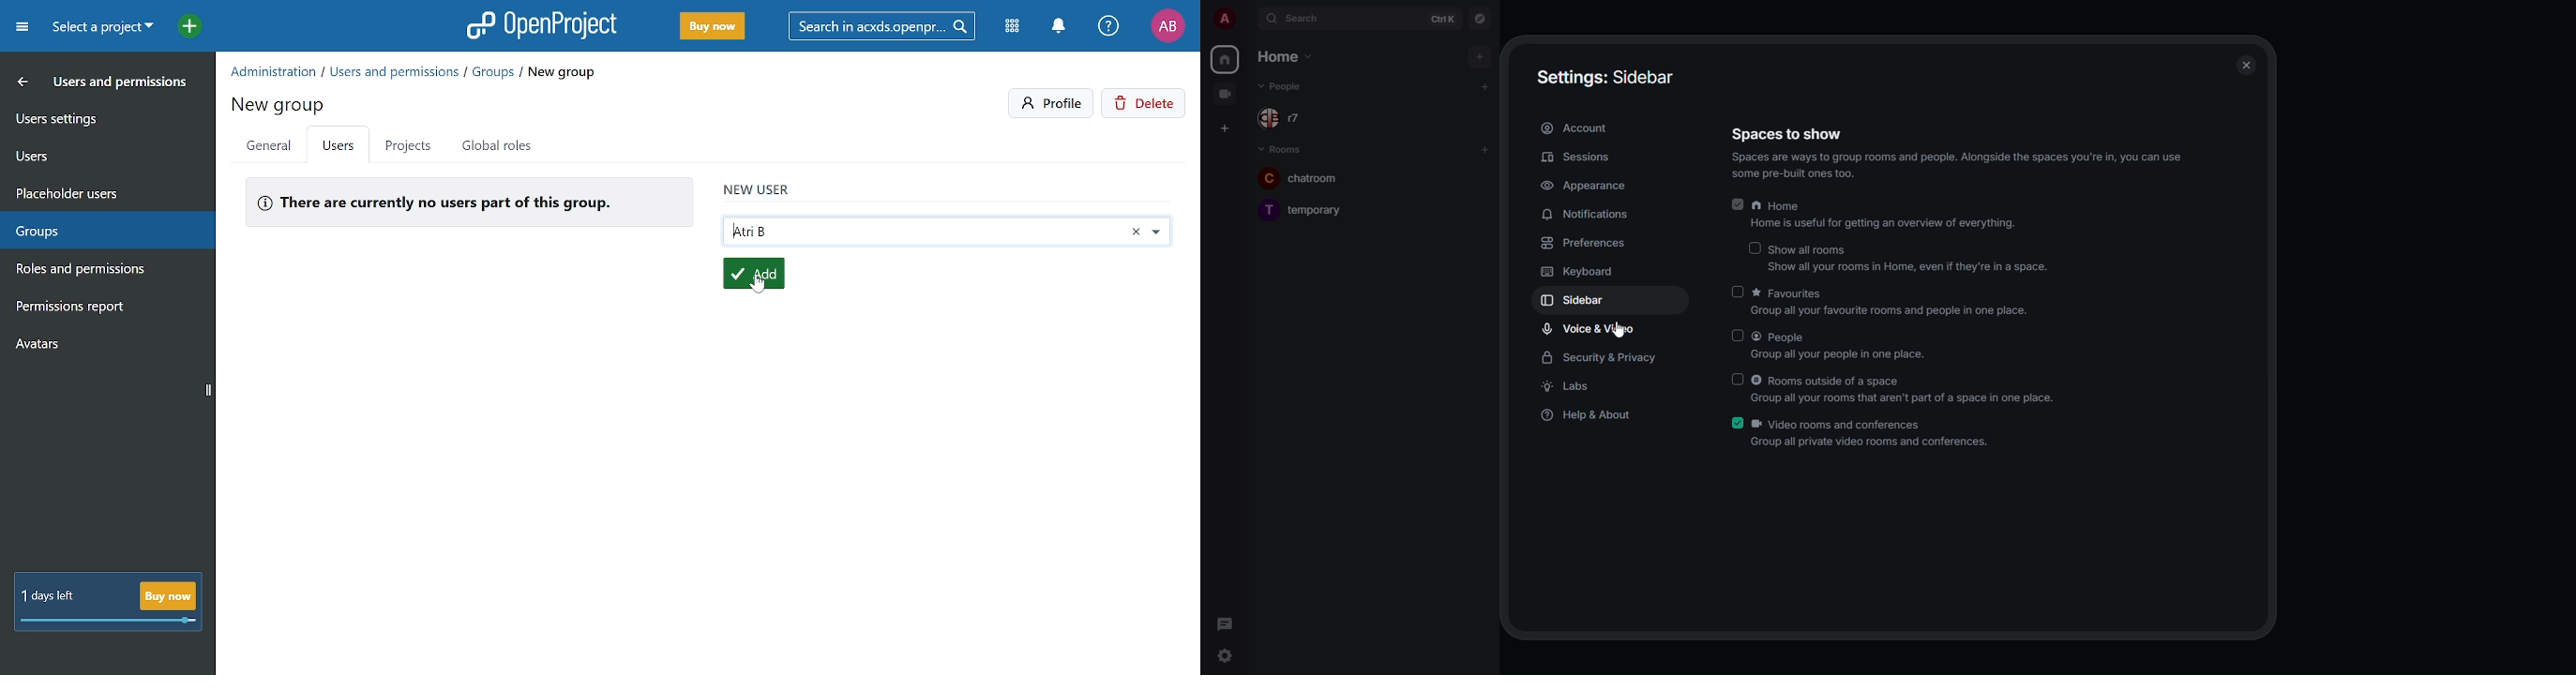 The image size is (2576, 700). Describe the element at coordinates (1616, 76) in the screenshot. I see `settings sidebar` at that location.